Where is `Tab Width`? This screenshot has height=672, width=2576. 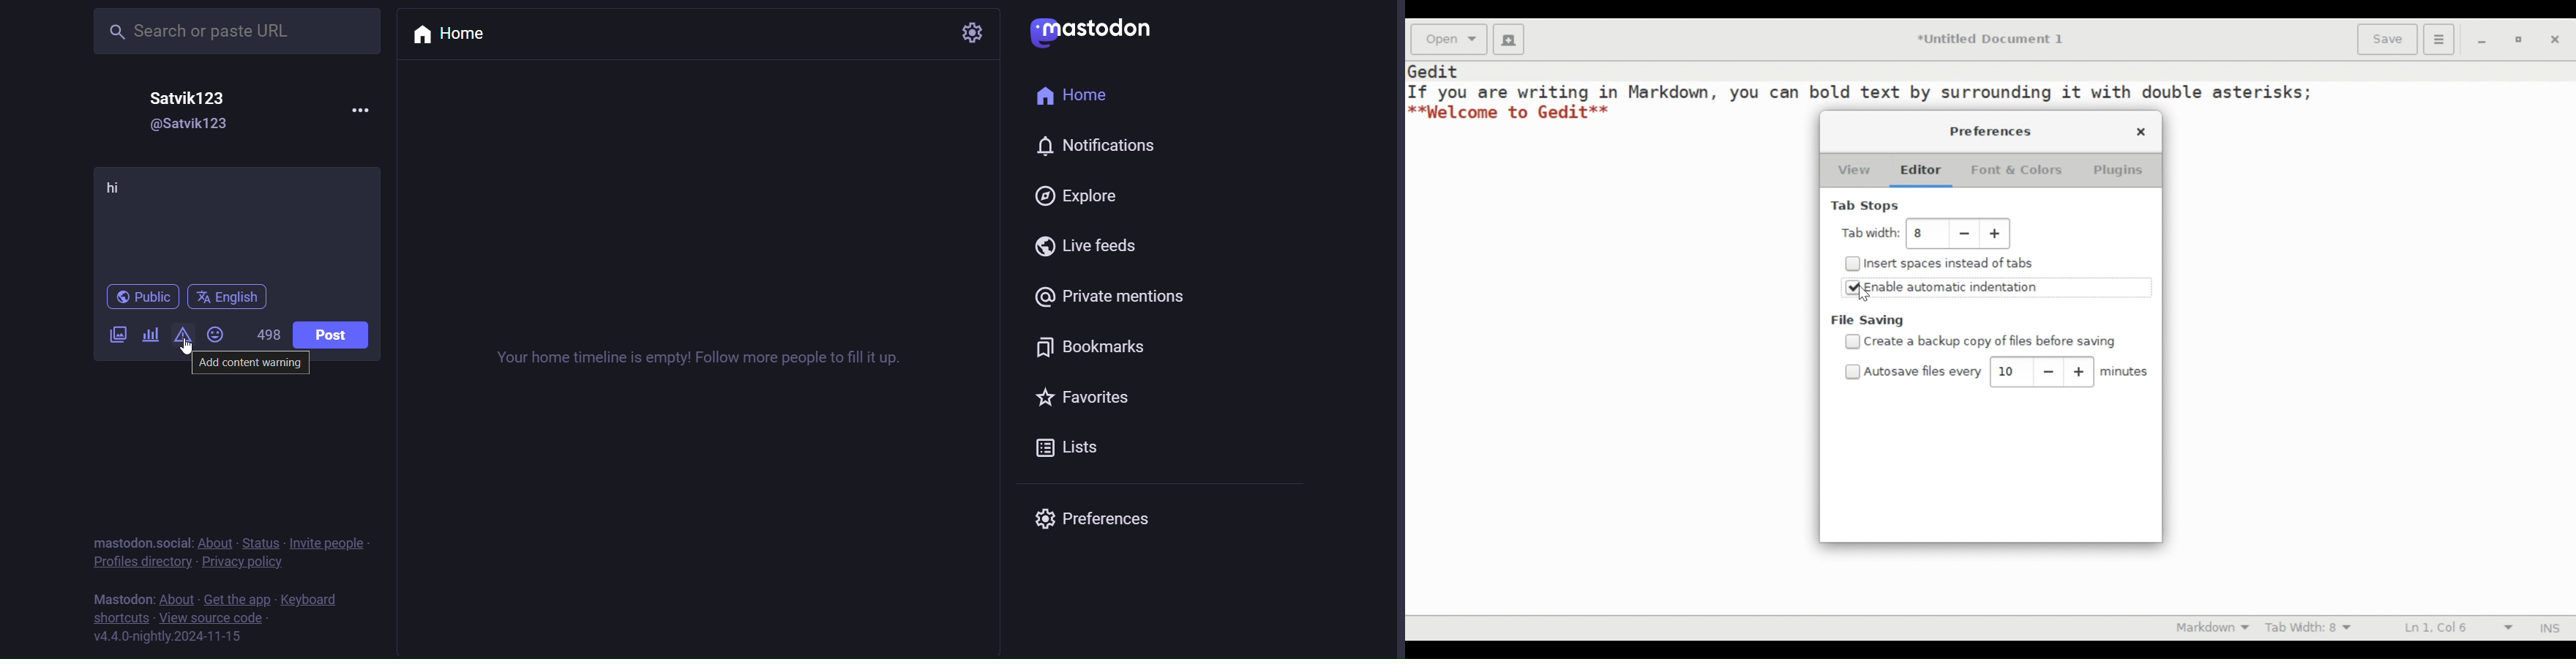
Tab Width is located at coordinates (1869, 234).